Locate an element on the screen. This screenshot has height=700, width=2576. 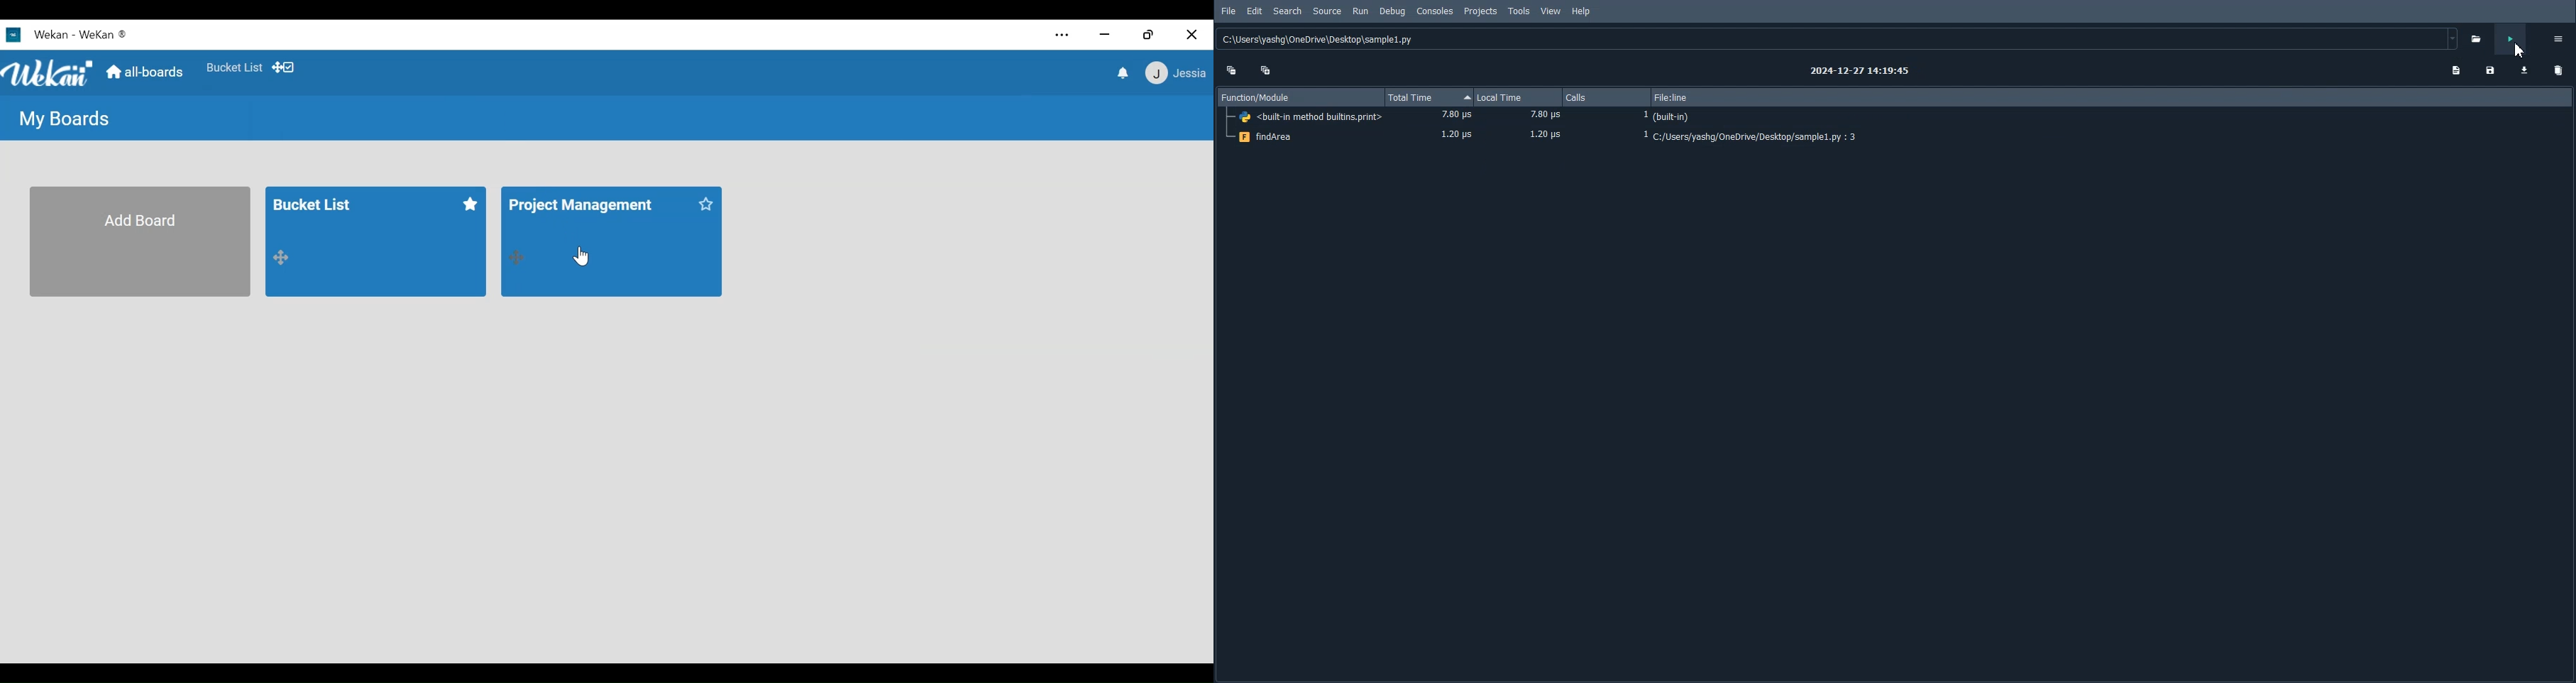
Expand one level down is located at coordinates (1267, 69).